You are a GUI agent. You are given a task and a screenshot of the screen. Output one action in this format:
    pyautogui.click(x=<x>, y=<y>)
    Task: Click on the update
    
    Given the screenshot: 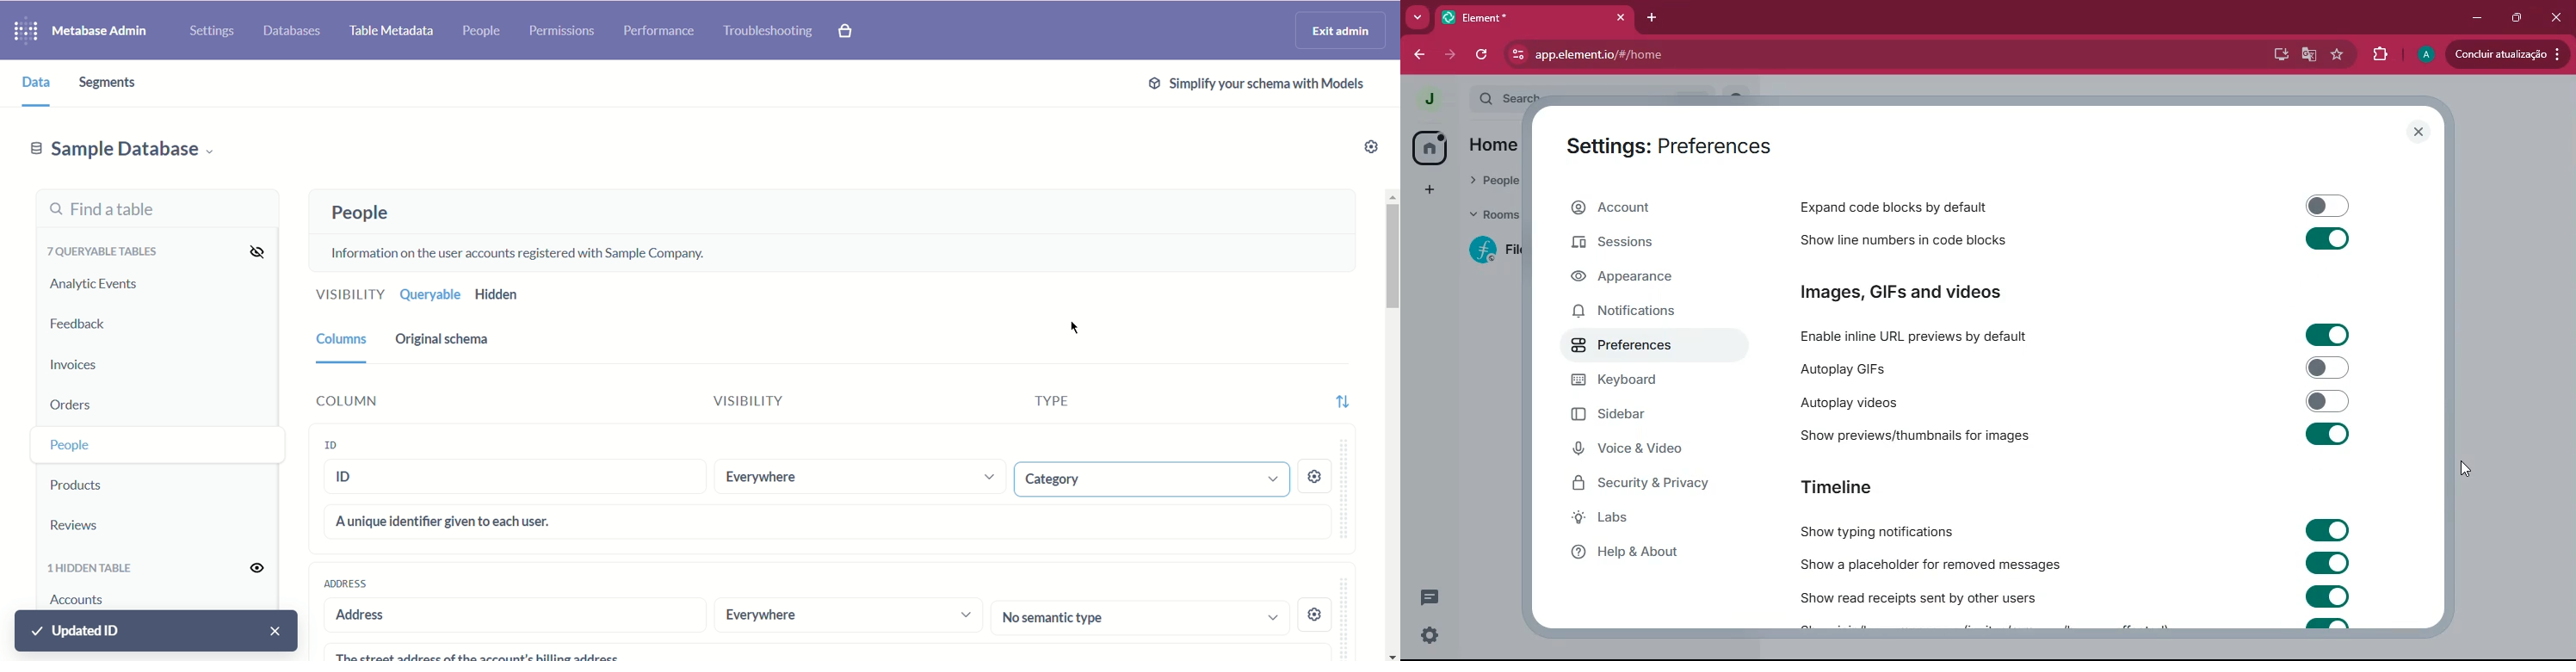 What is the action you would take?
    pyautogui.click(x=2507, y=53)
    